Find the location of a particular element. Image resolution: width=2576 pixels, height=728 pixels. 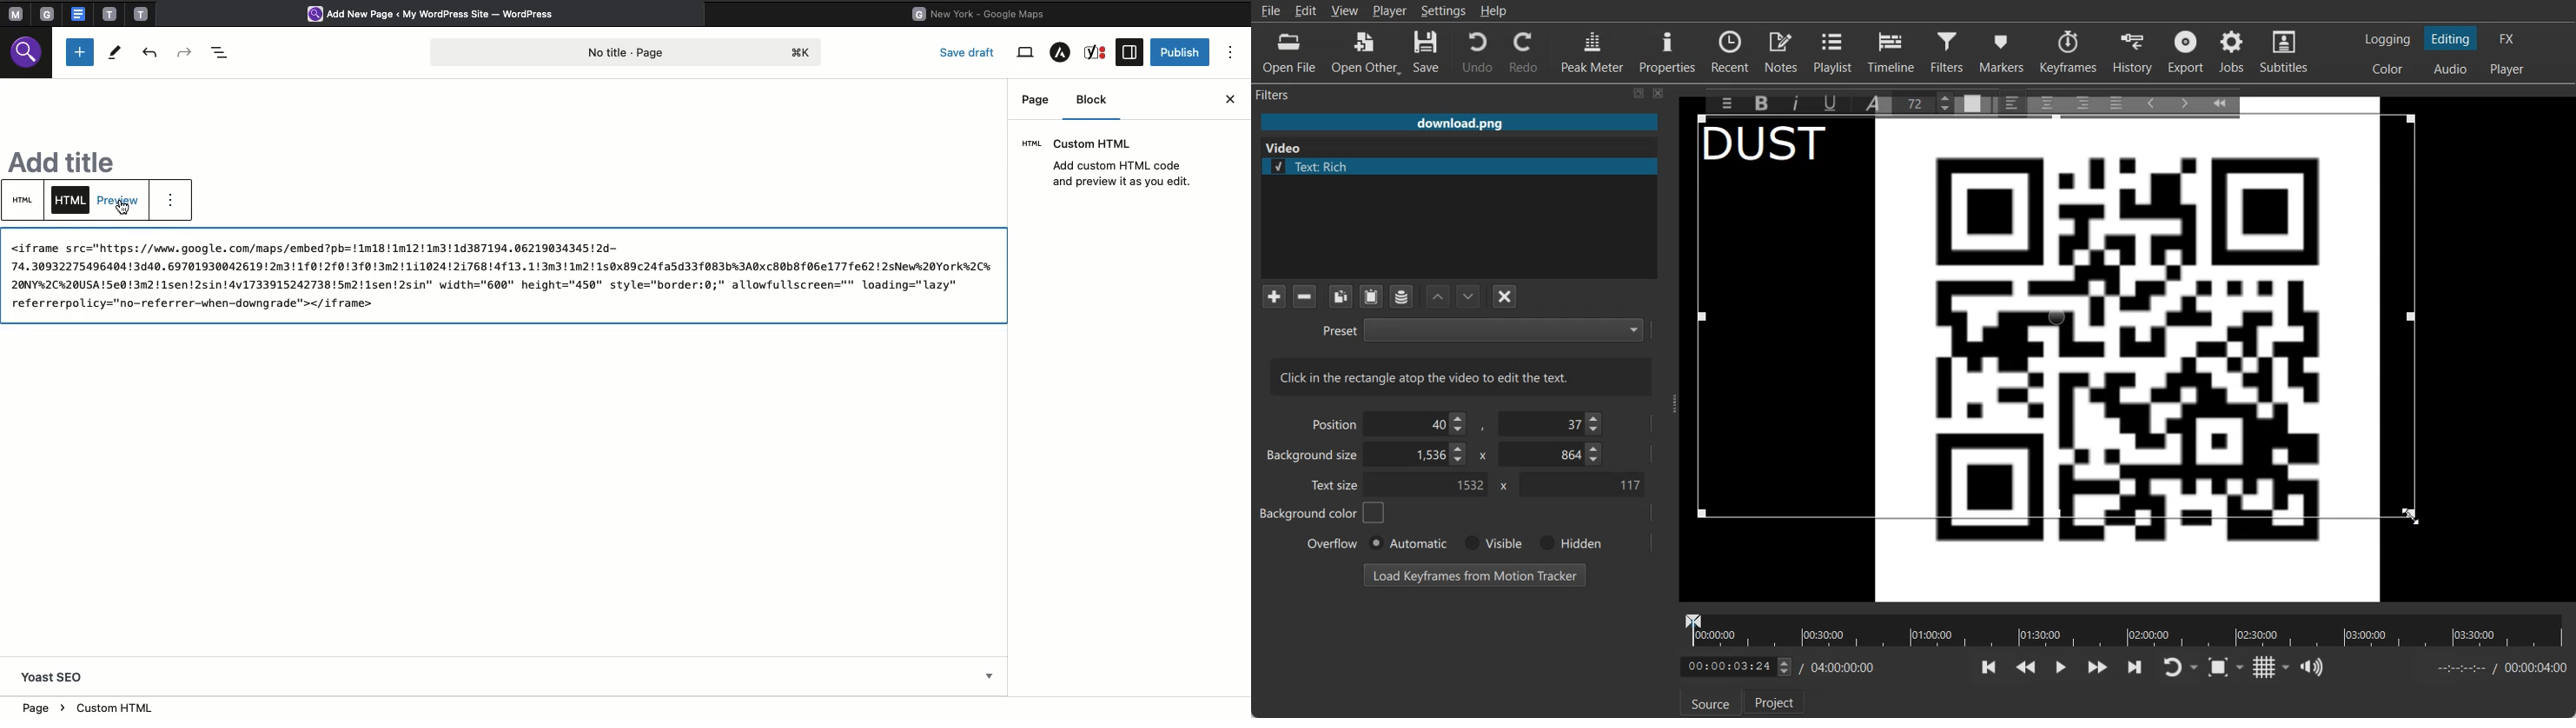

Playlist is located at coordinates (1835, 51).